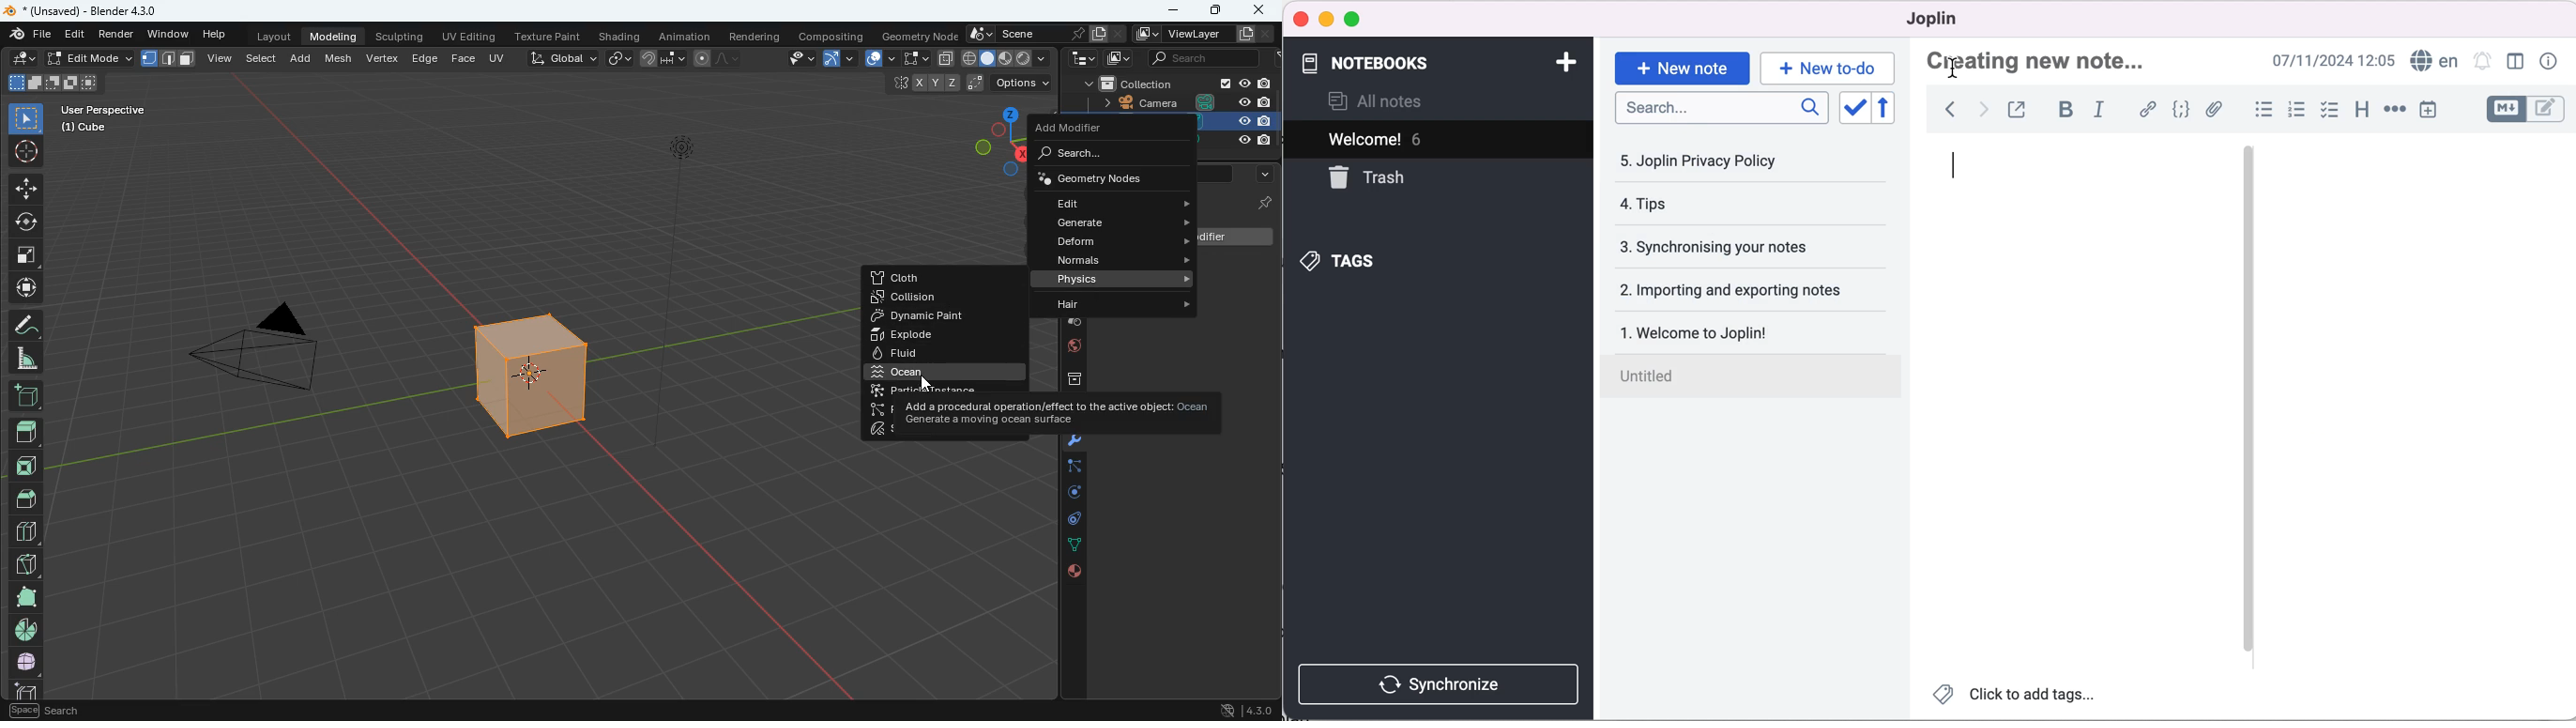 The width and height of the screenshot is (2576, 728). What do you see at coordinates (87, 59) in the screenshot?
I see `edit mode` at bounding box center [87, 59].